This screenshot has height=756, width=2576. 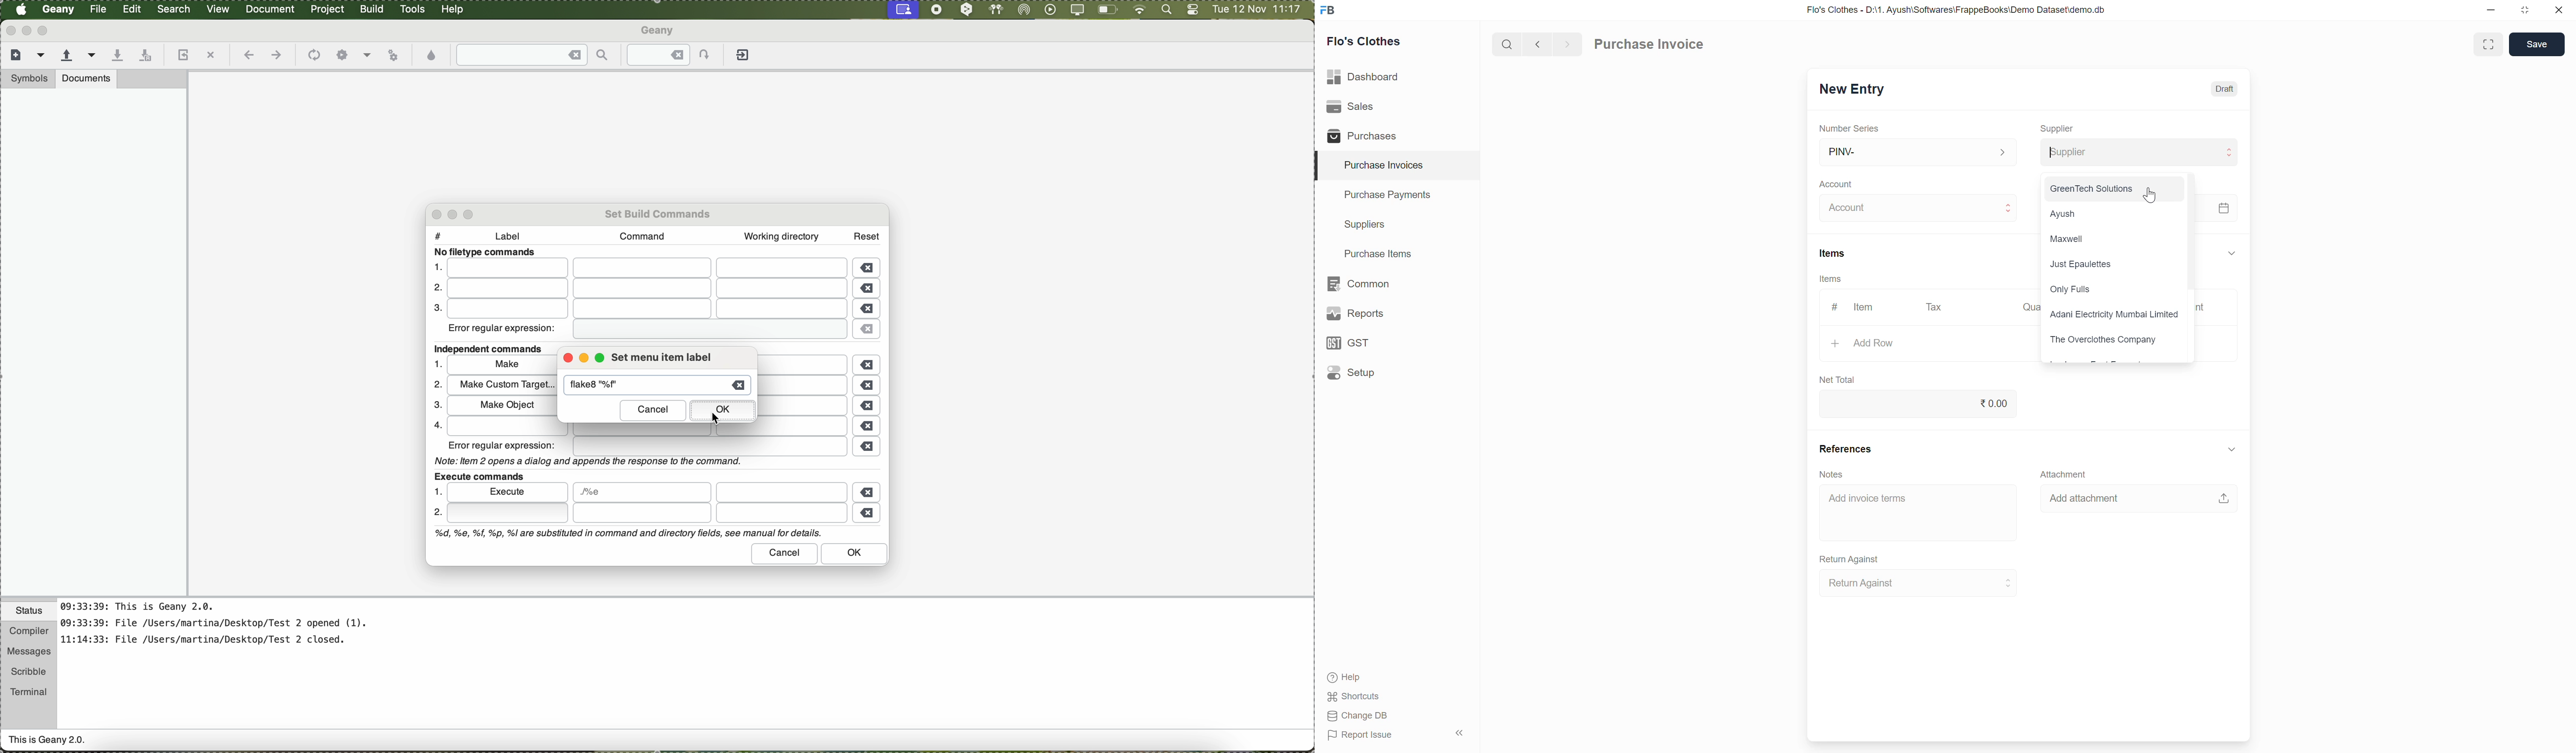 I want to click on tools, so click(x=412, y=9).